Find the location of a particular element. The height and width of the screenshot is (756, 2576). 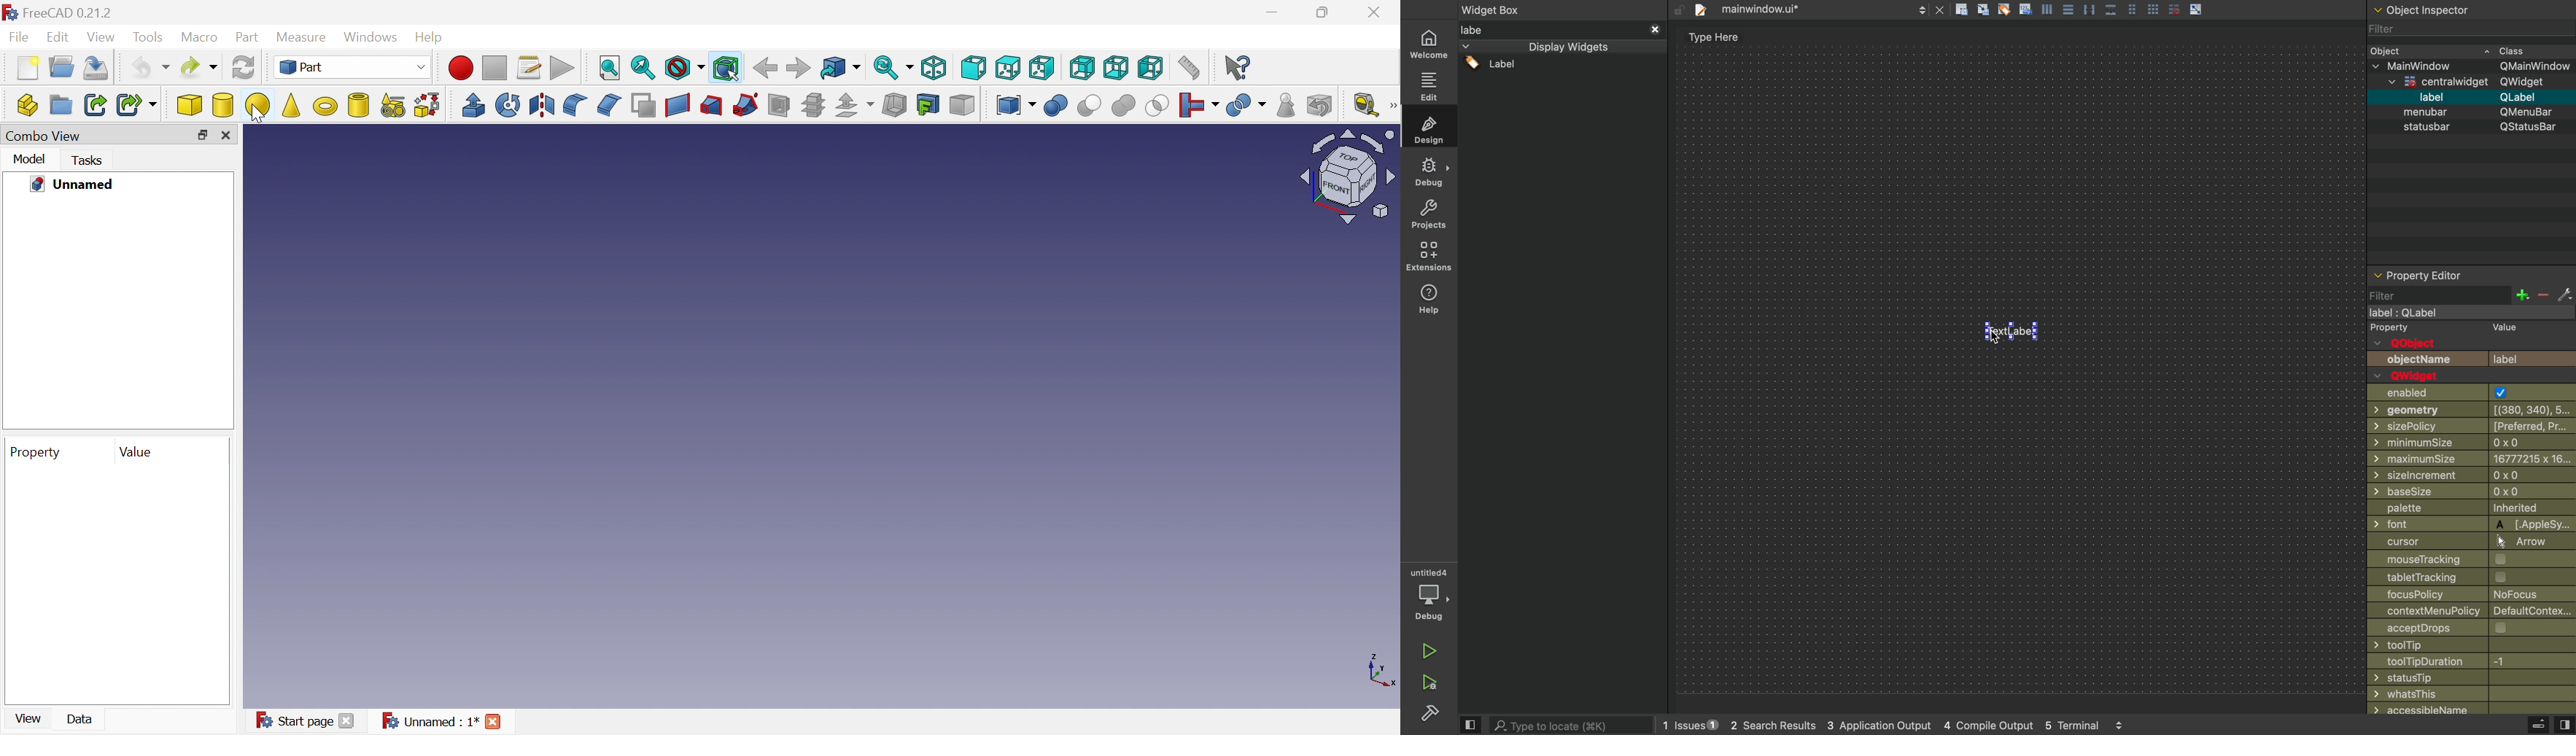

Restore down is located at coordinates (1324, 15).